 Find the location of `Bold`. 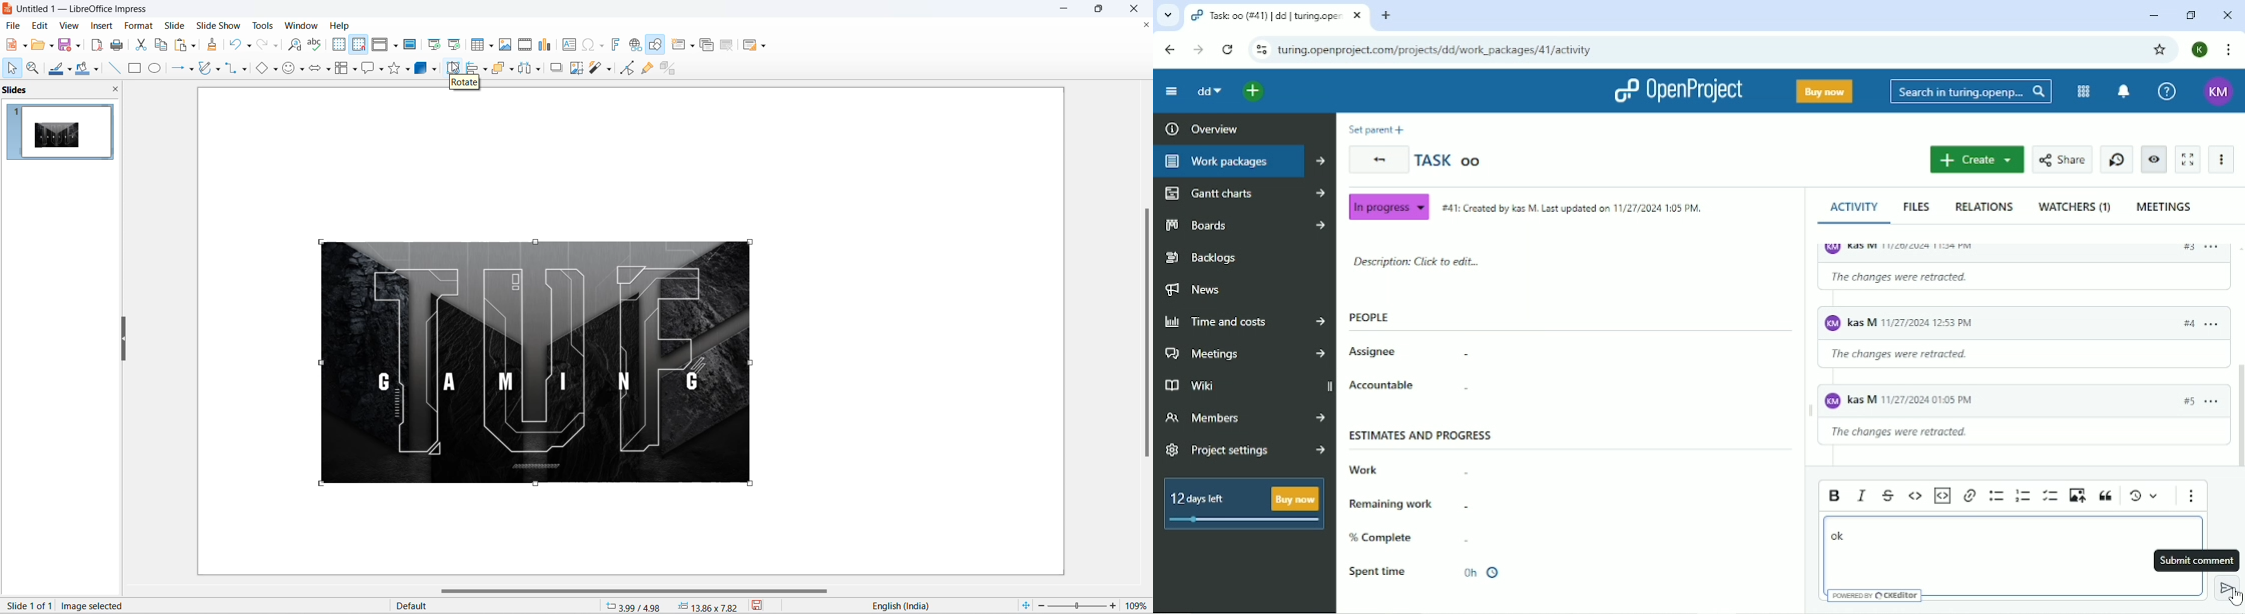

Bold is located at coordinates (1834, 495).